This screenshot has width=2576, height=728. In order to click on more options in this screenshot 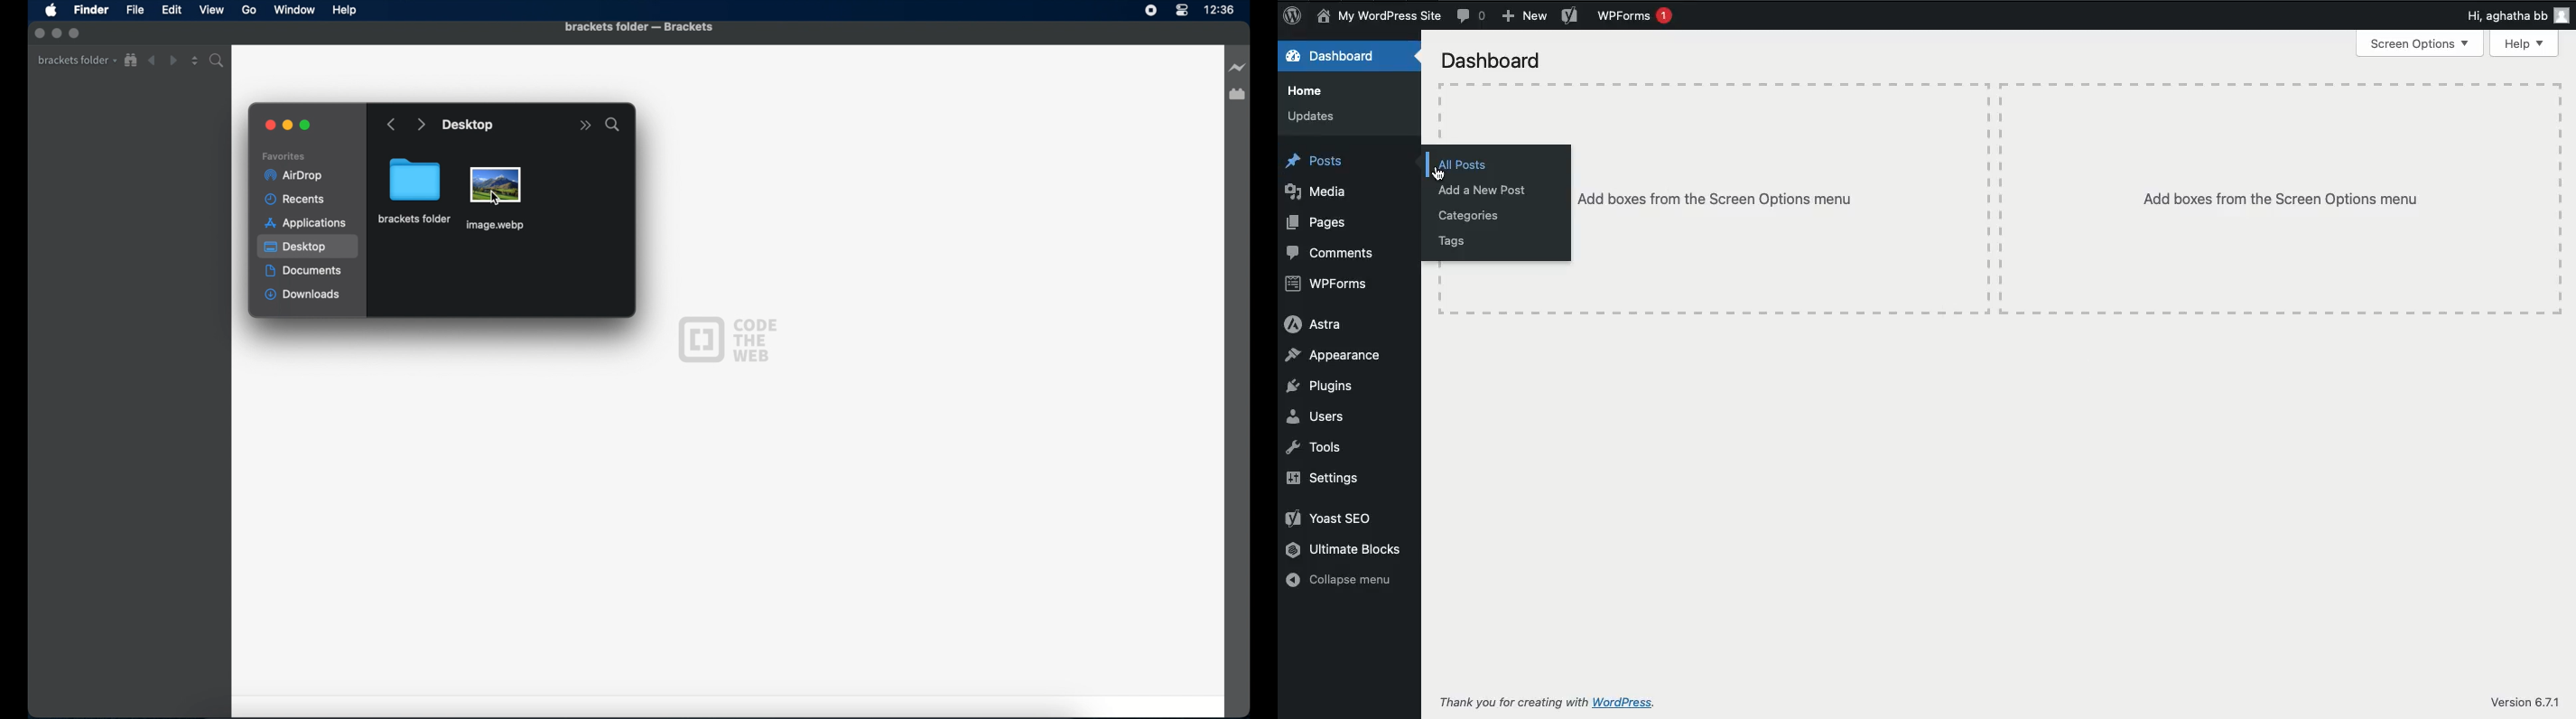, I will do `click(585, 126)`.